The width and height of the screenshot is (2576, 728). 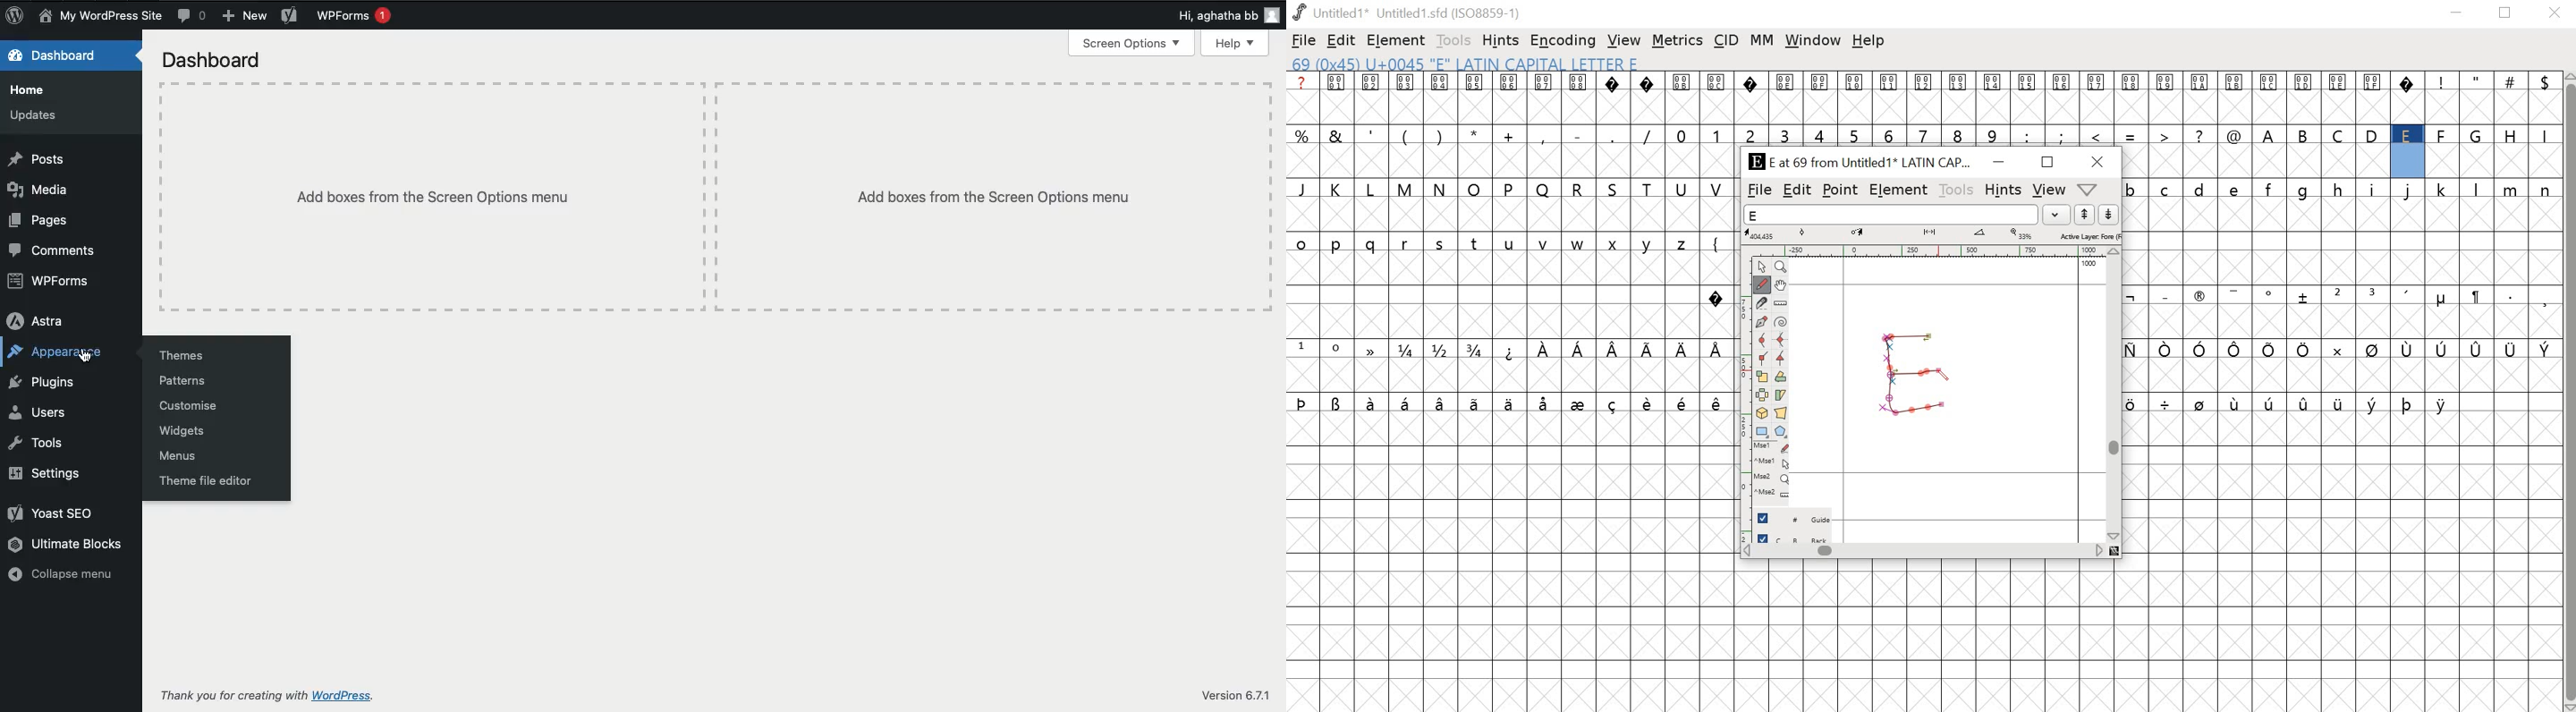 I want to click on CID, so click(x=1726, y=42).